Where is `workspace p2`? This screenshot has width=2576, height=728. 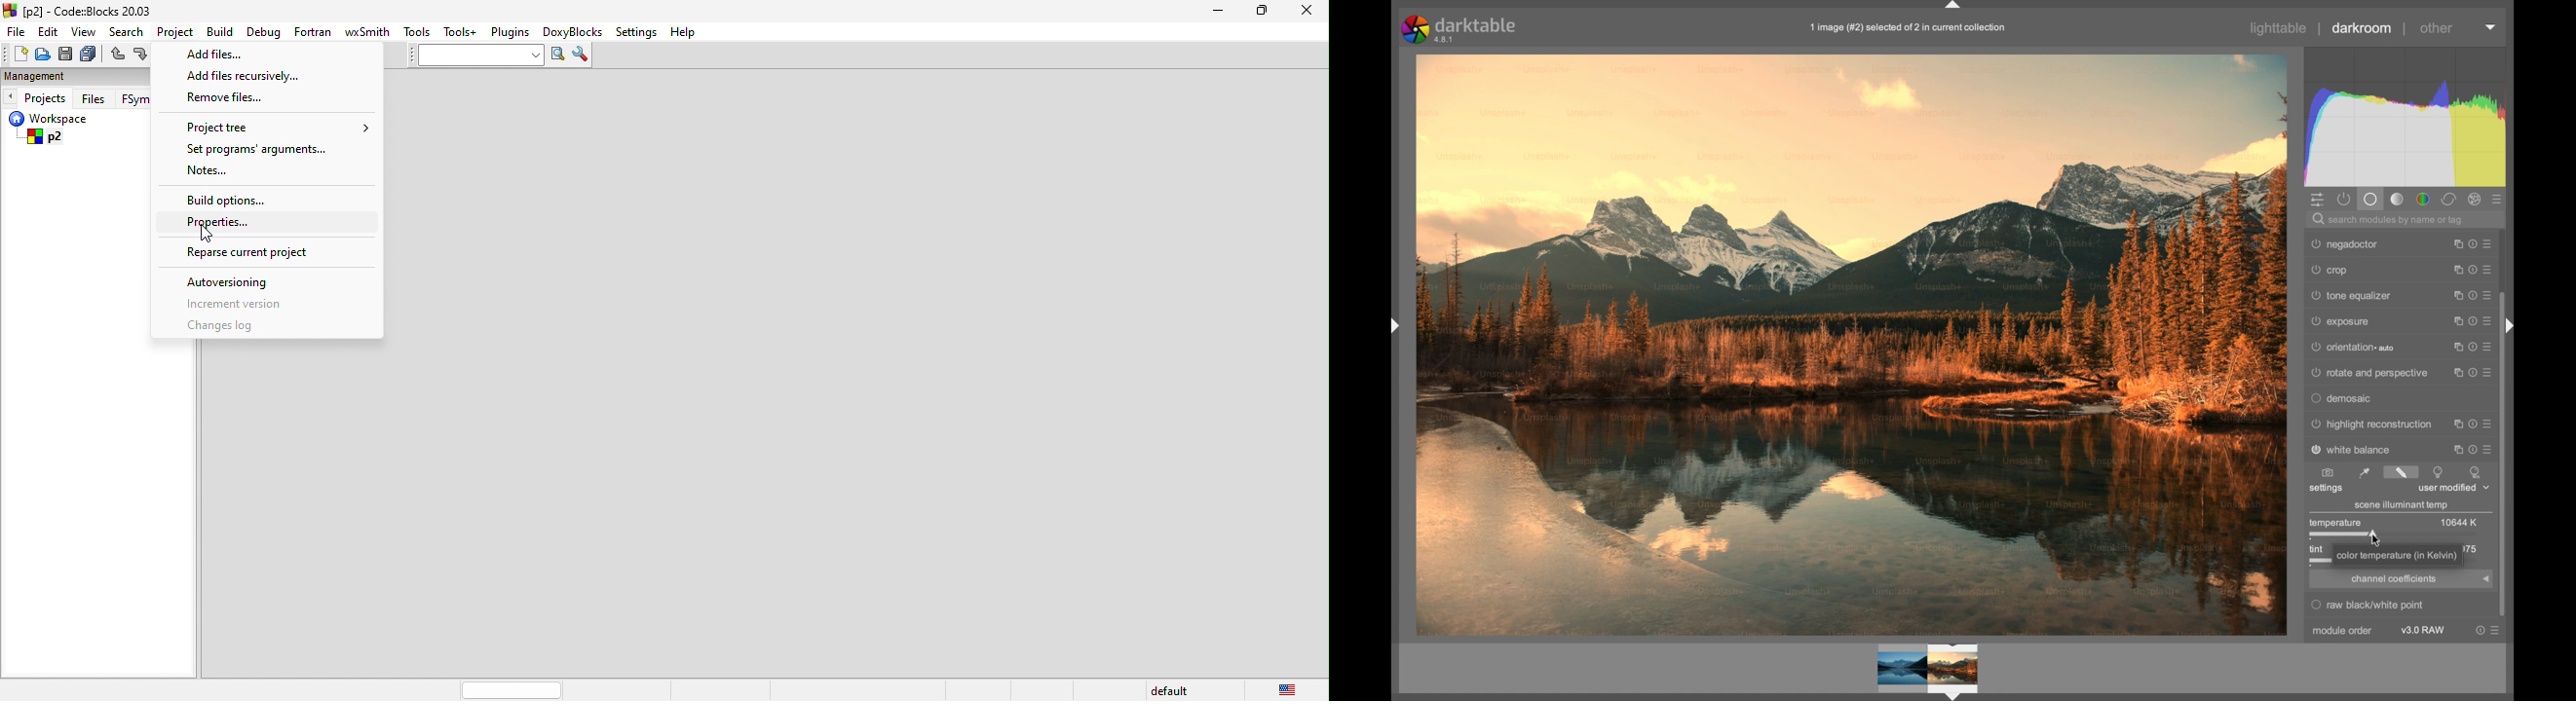 workspace p2 is located at coordinates (78, 129).